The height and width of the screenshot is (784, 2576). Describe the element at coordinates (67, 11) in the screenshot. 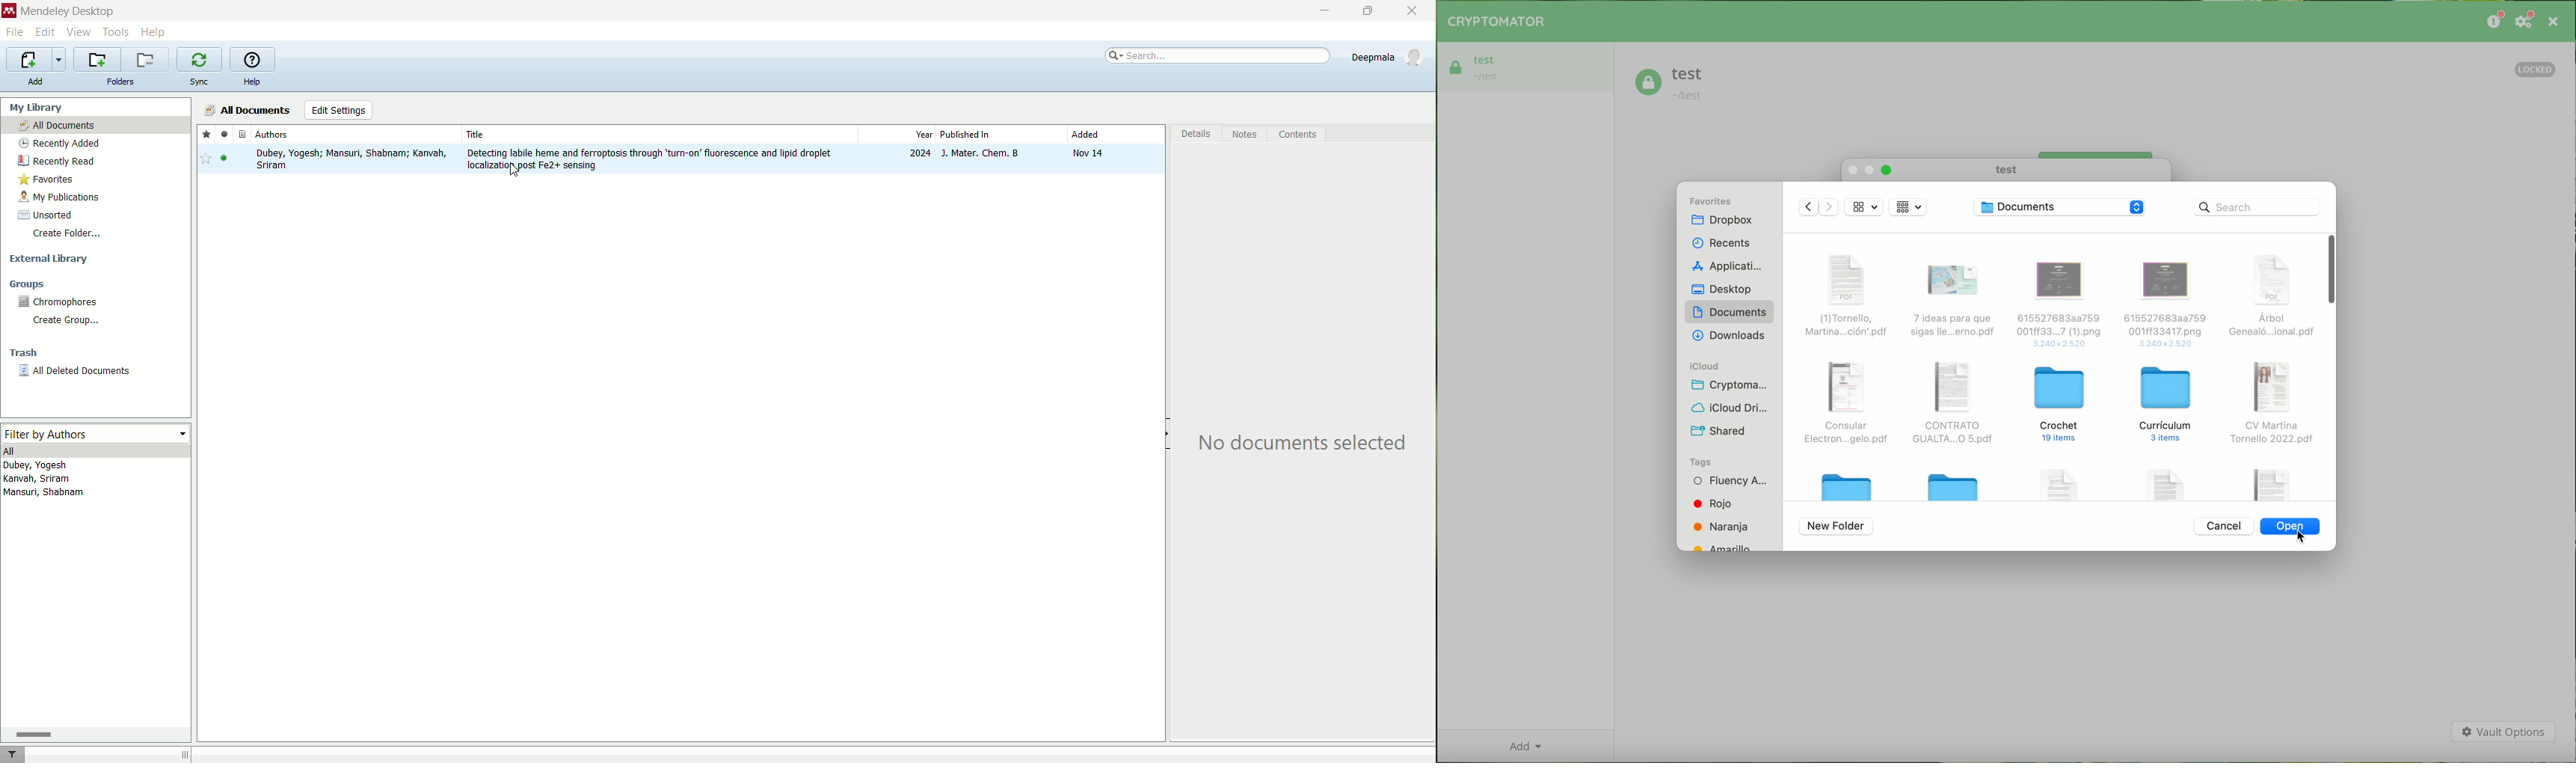

I see `mendeley desktop` at that location.